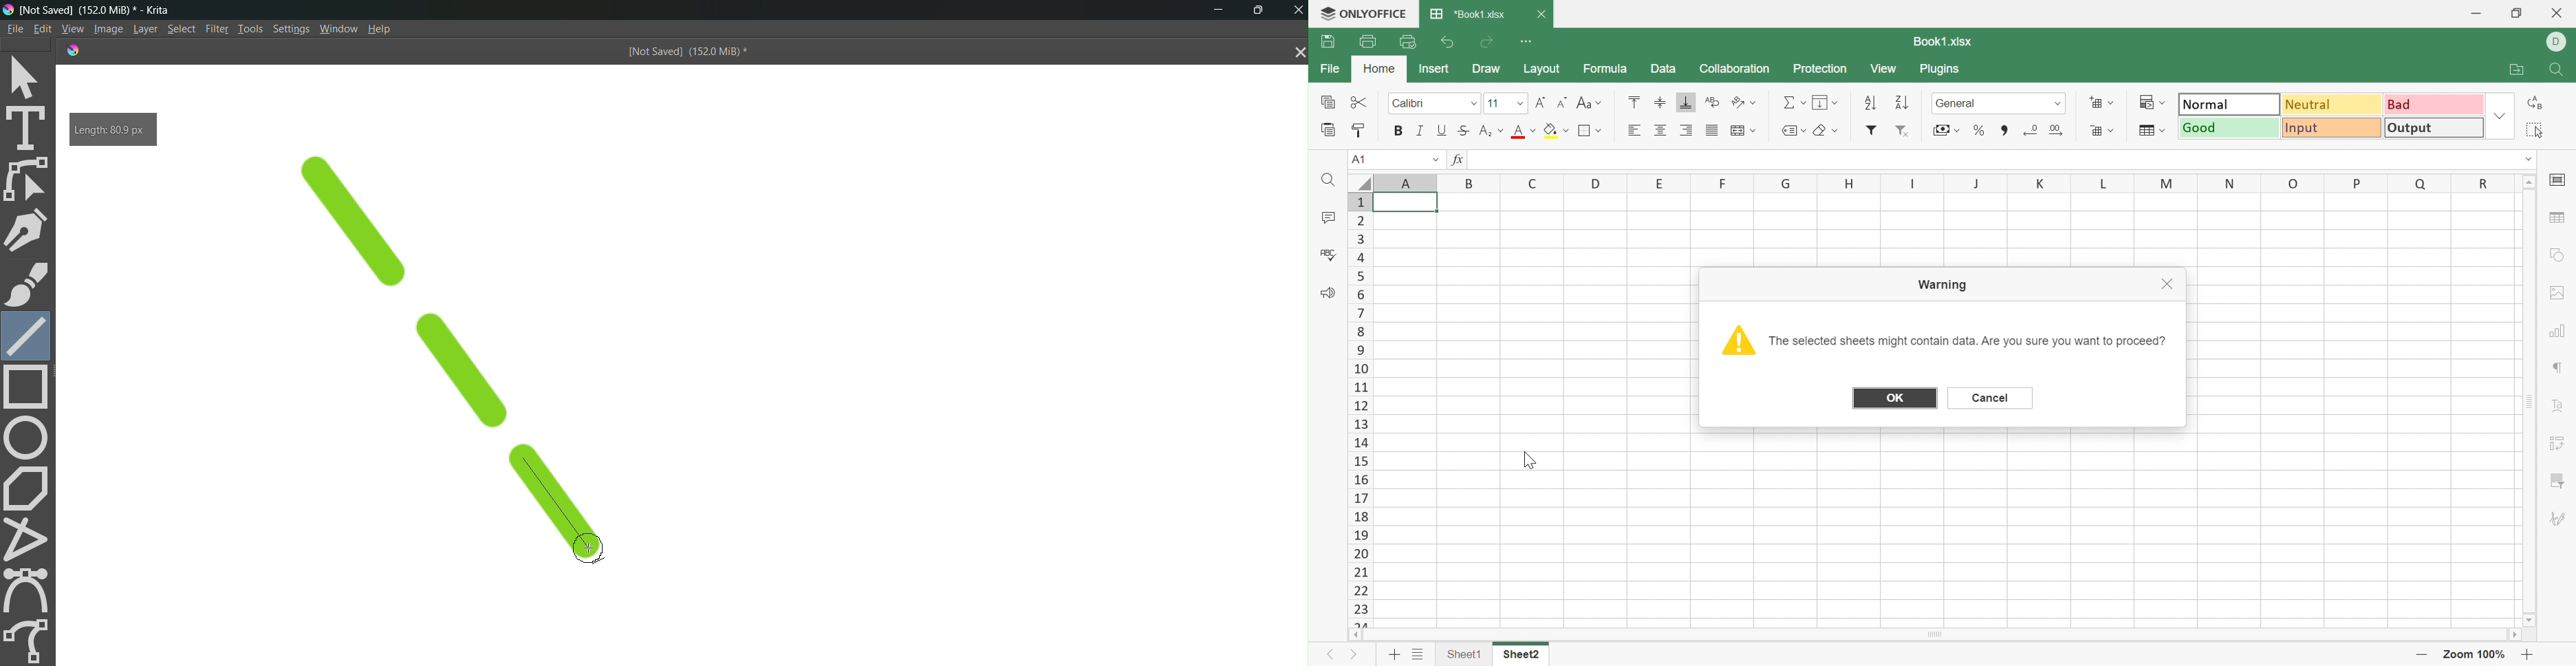 The height and width of the screenshot is (672, 2576). I want to click on circle, so click(28, 437).